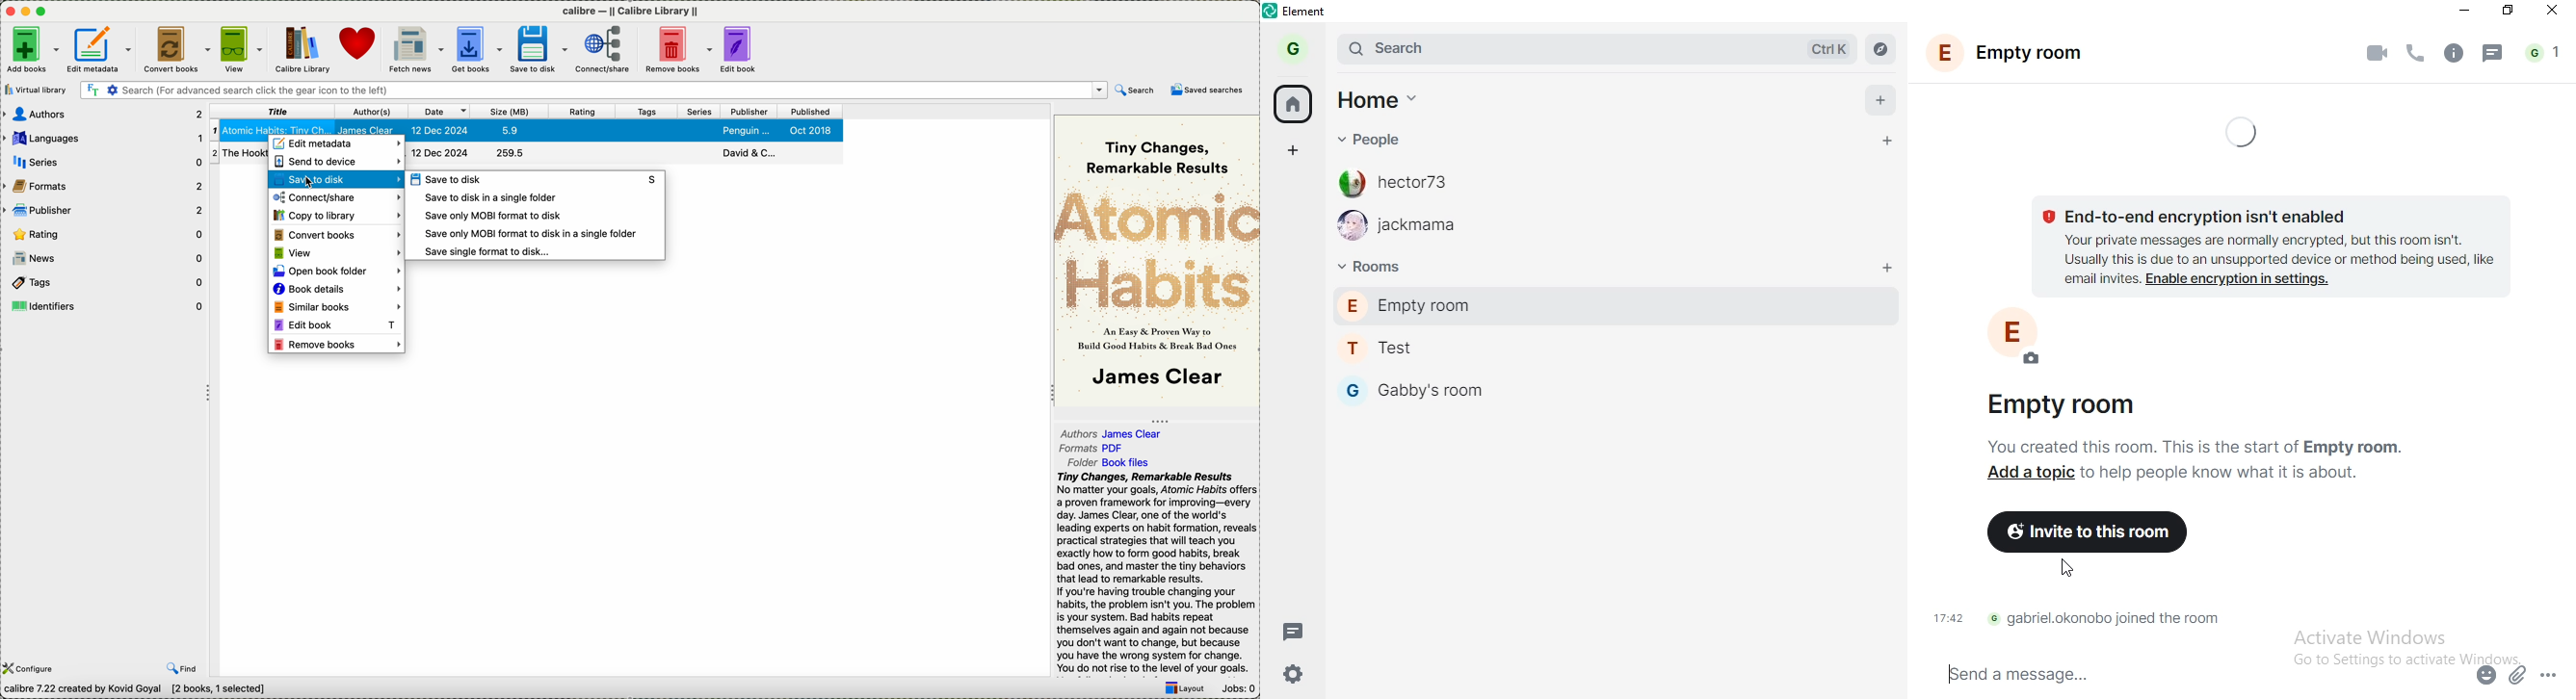  What do you see at coordinates (678, 50) in the screenshot?
I see `remove books` at bounding box center [678, 50].